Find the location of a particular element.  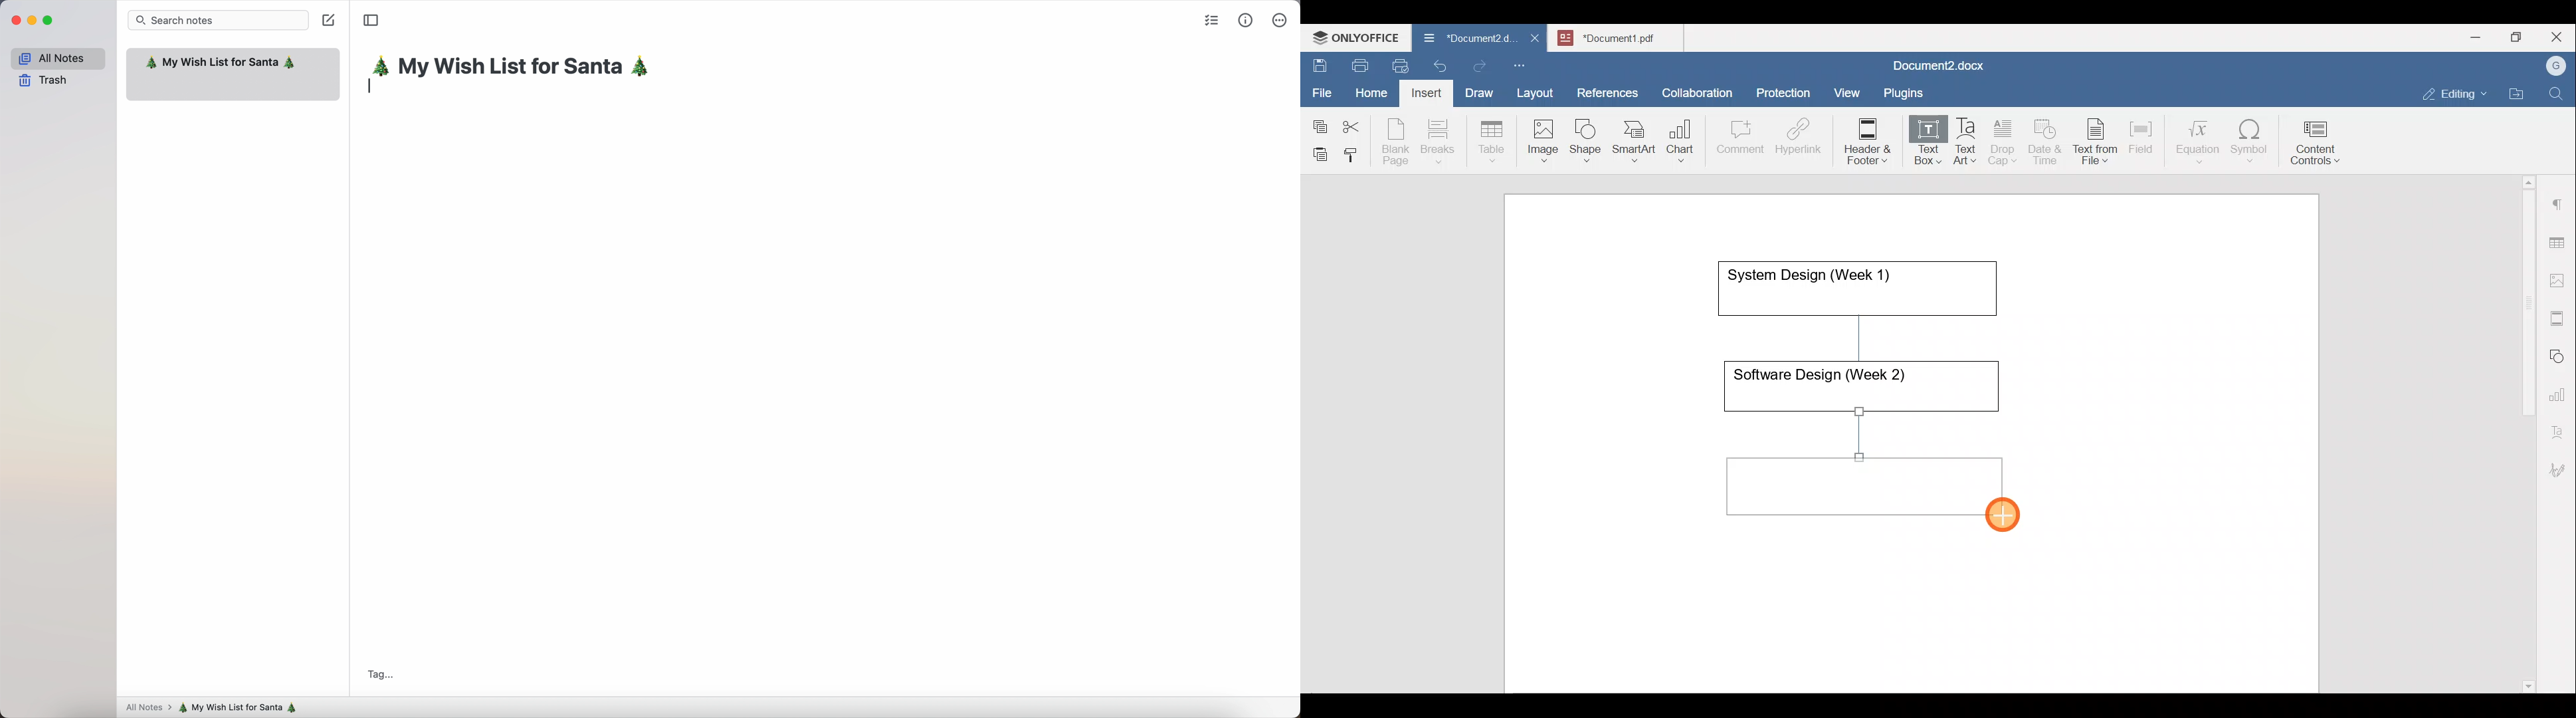

Find is located at coordinates (2557, 94).